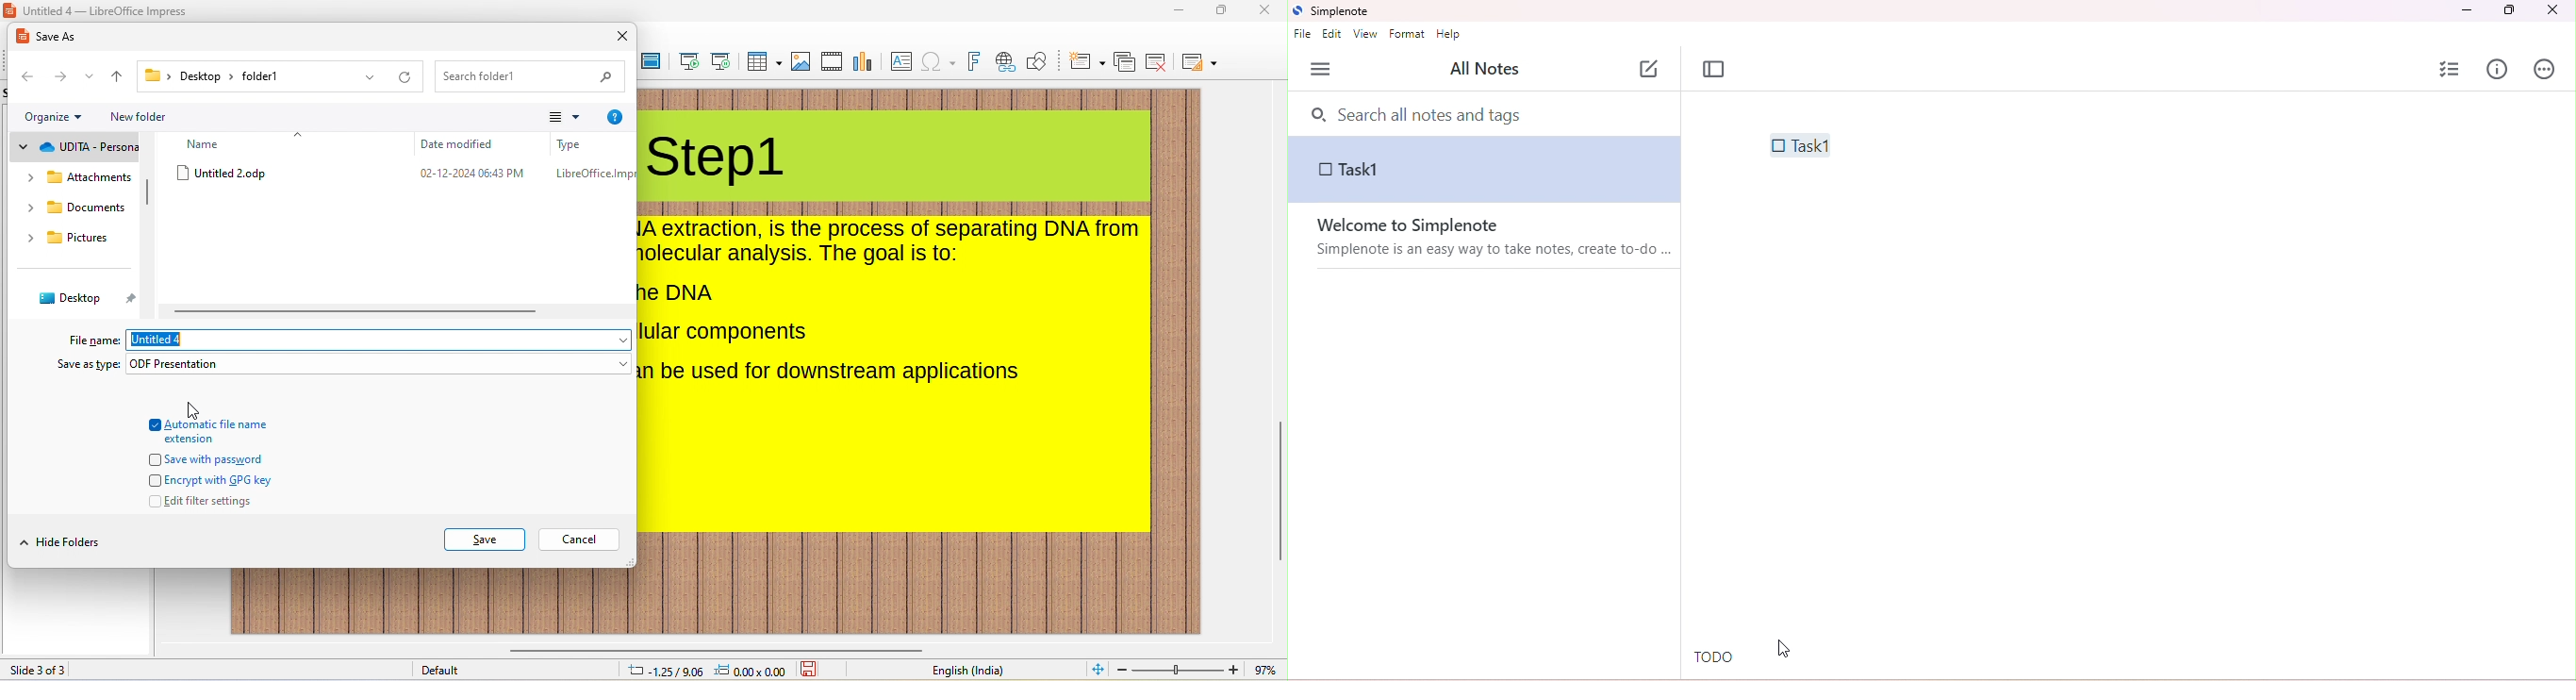 This screenshot has height=700, width=2576. Describe the element at coordinates (154, 459) in the screenshot. I see `Checkbox` at that location.